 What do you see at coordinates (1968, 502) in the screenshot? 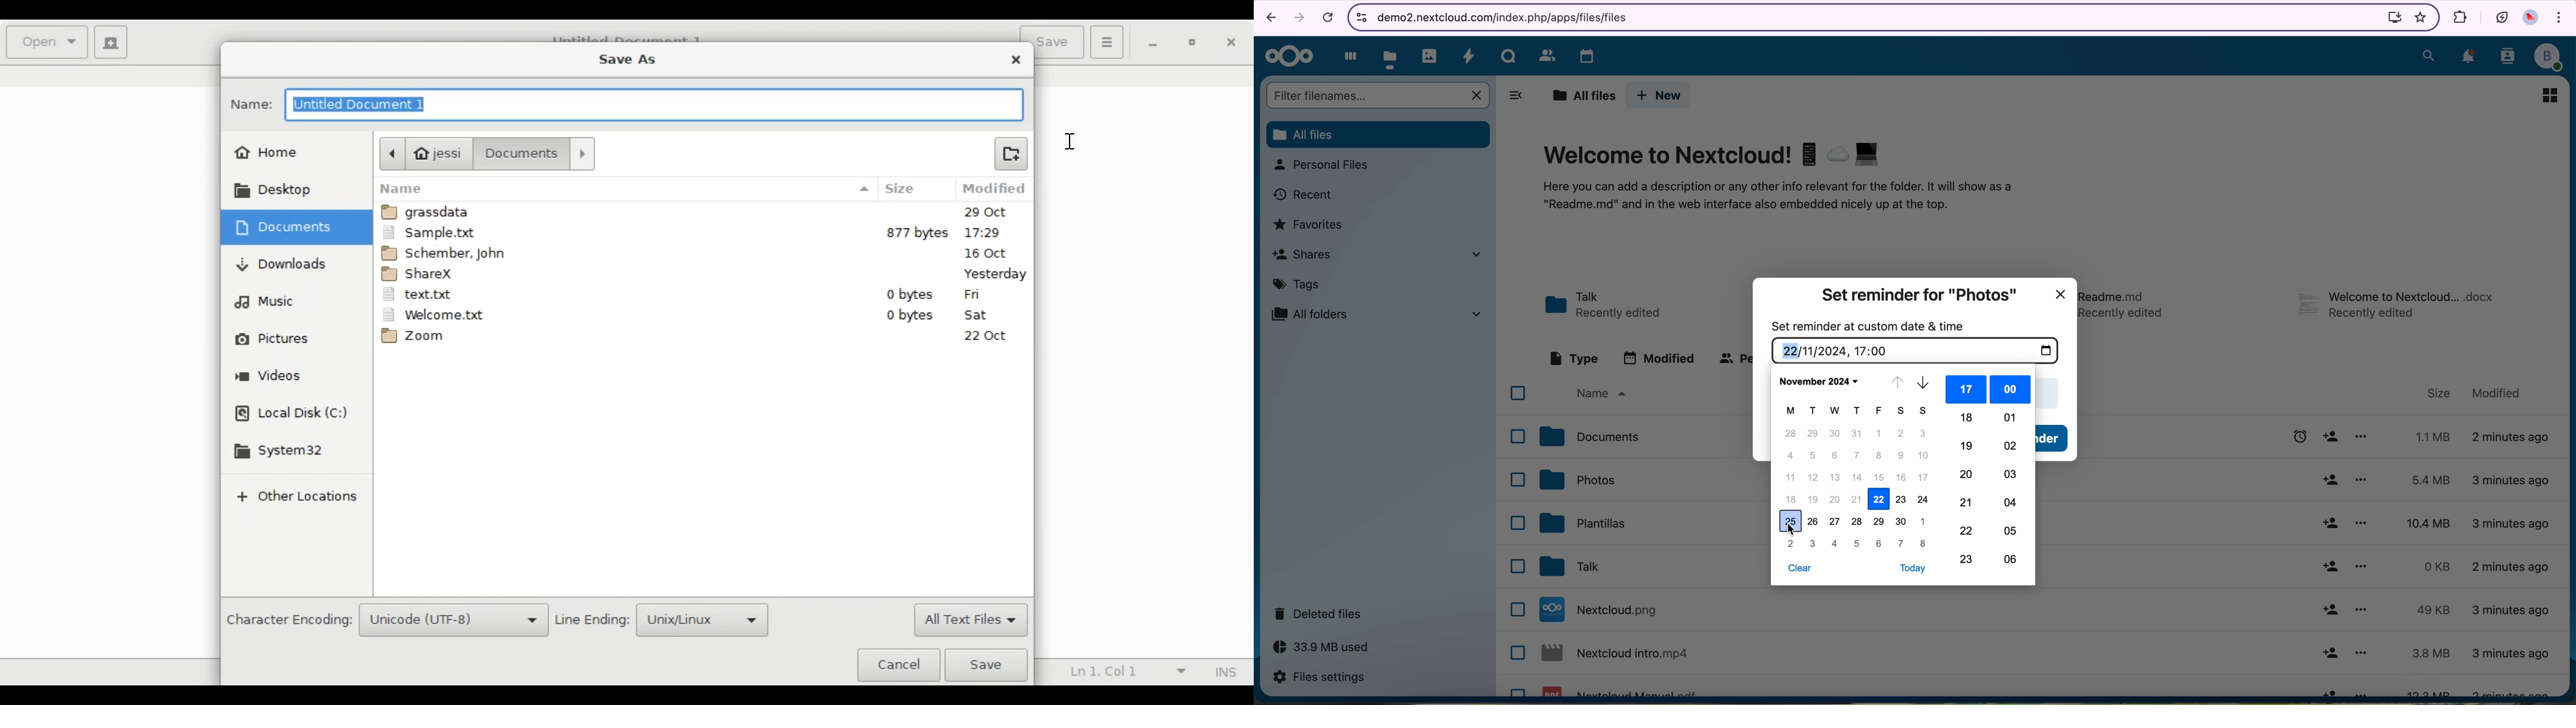
I see `21` at bounding box center [1968, 502].